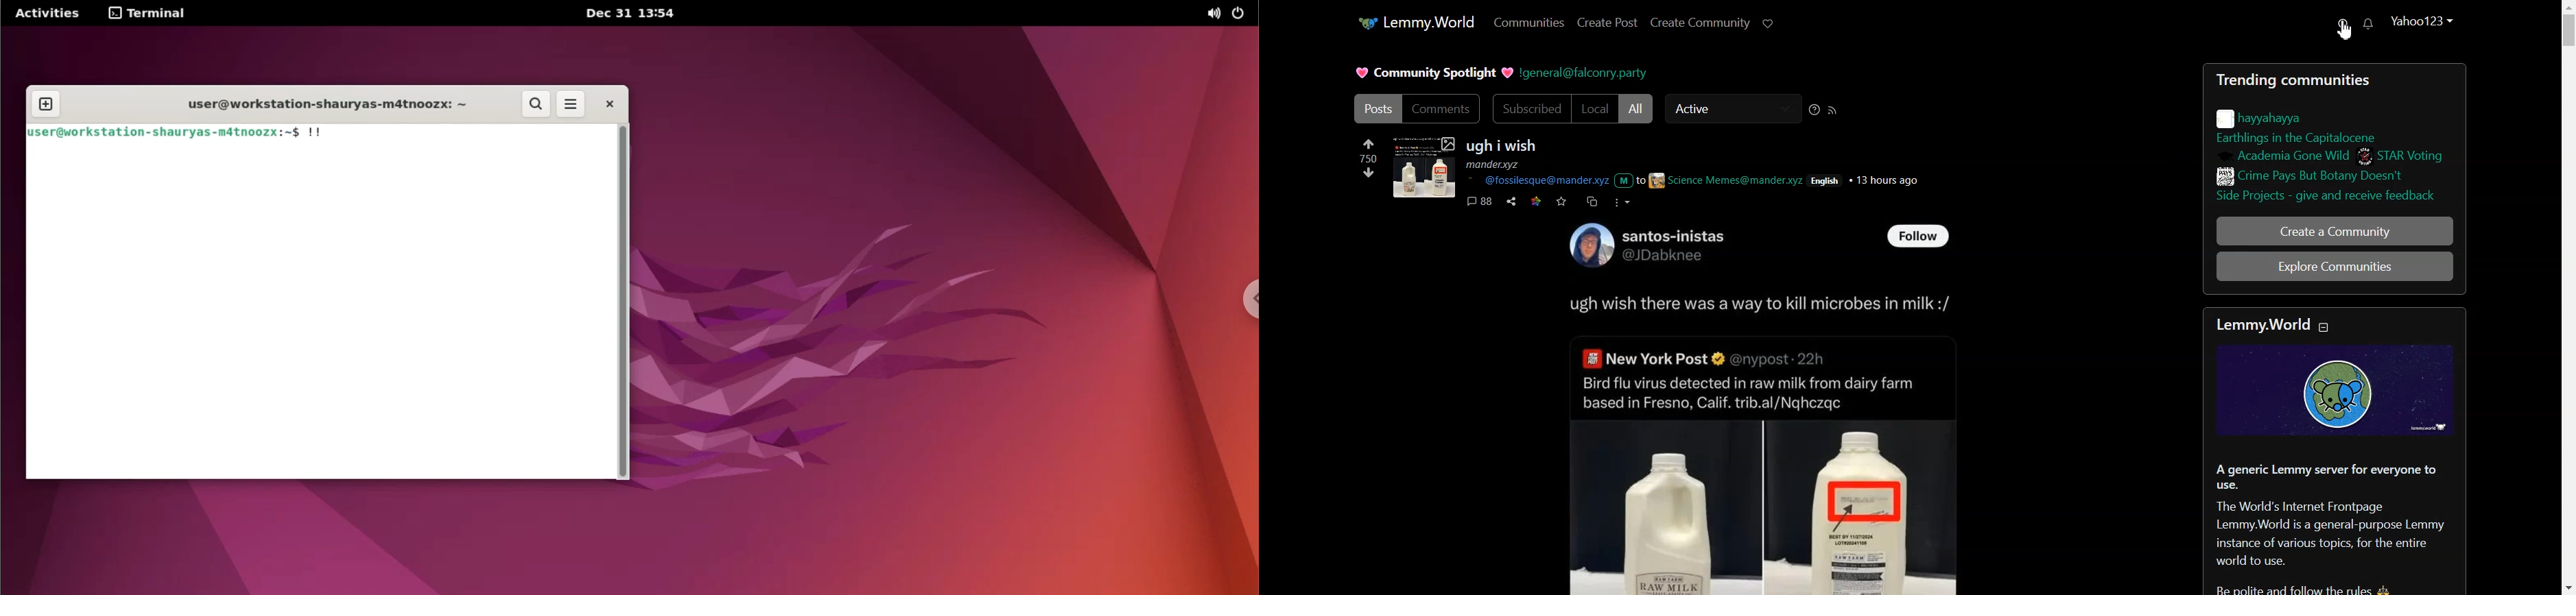 Image resolution: width=2576 pixels, height=616 pixels. Describe the element at coordinates (1815, 109) in the screenshot. I see `sorting Help` at that location.